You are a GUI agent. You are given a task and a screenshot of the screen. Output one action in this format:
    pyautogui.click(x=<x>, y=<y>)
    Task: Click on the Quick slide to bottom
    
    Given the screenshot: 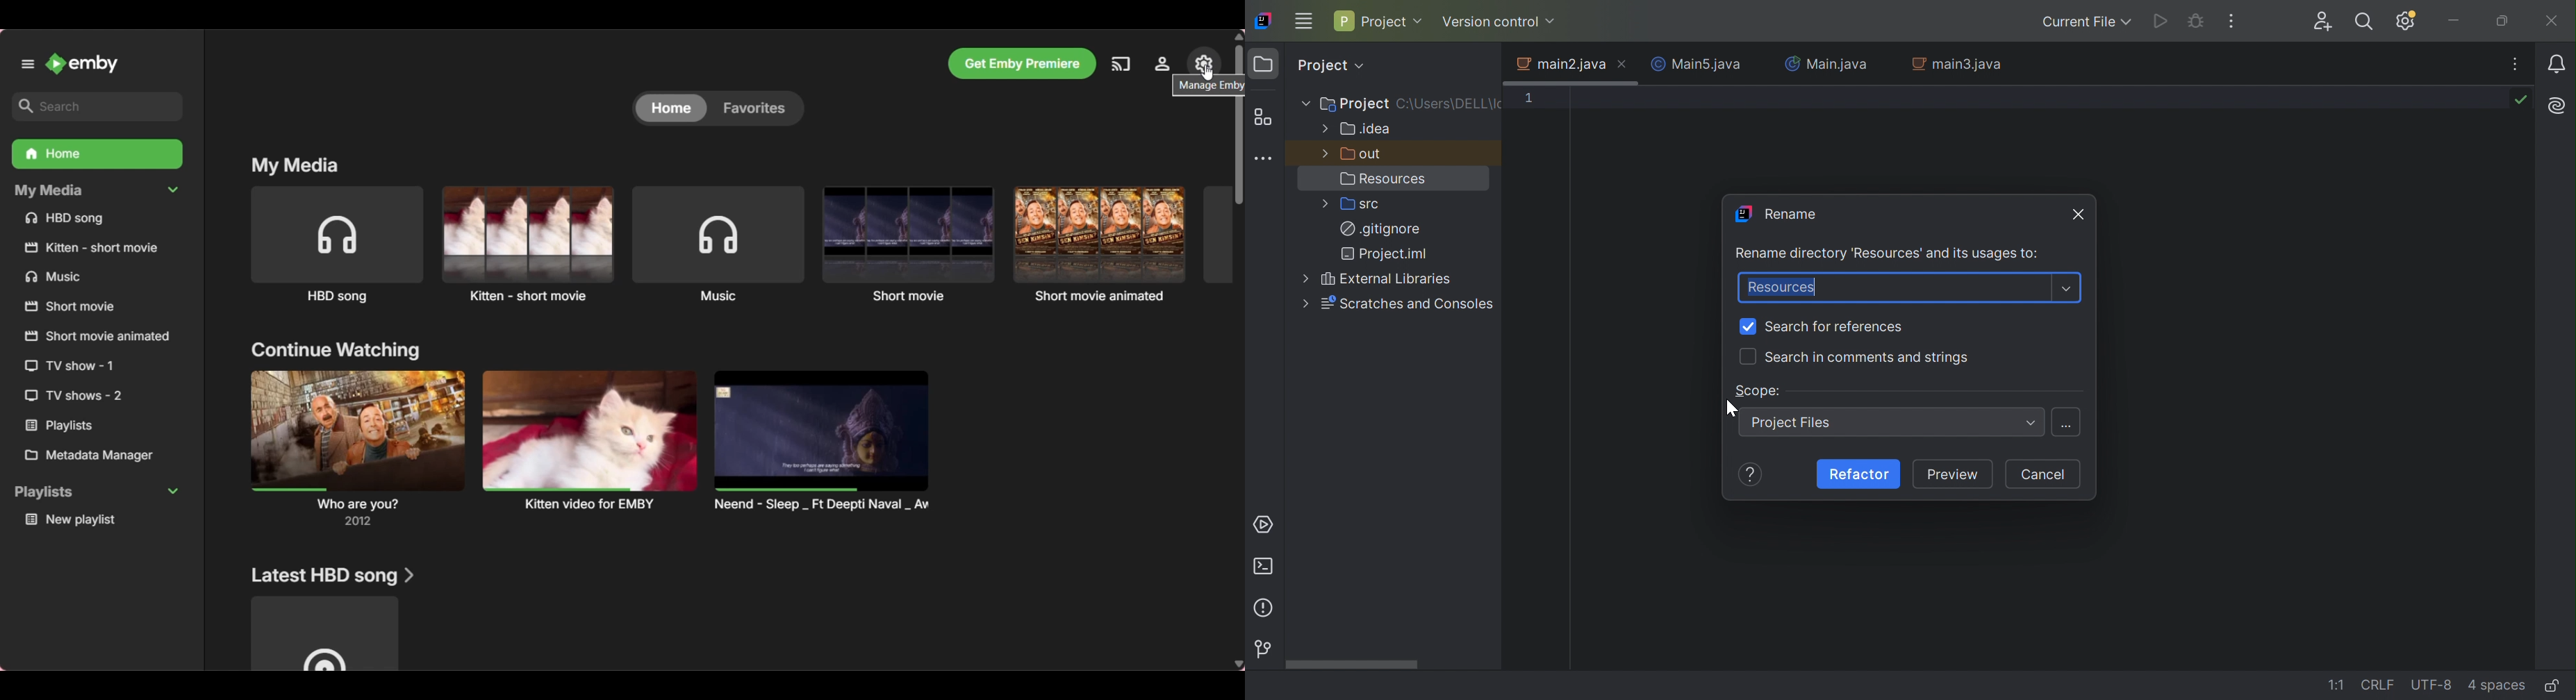 What is the action you would take?
    pyautogui.click(x=1238, y=665)
    